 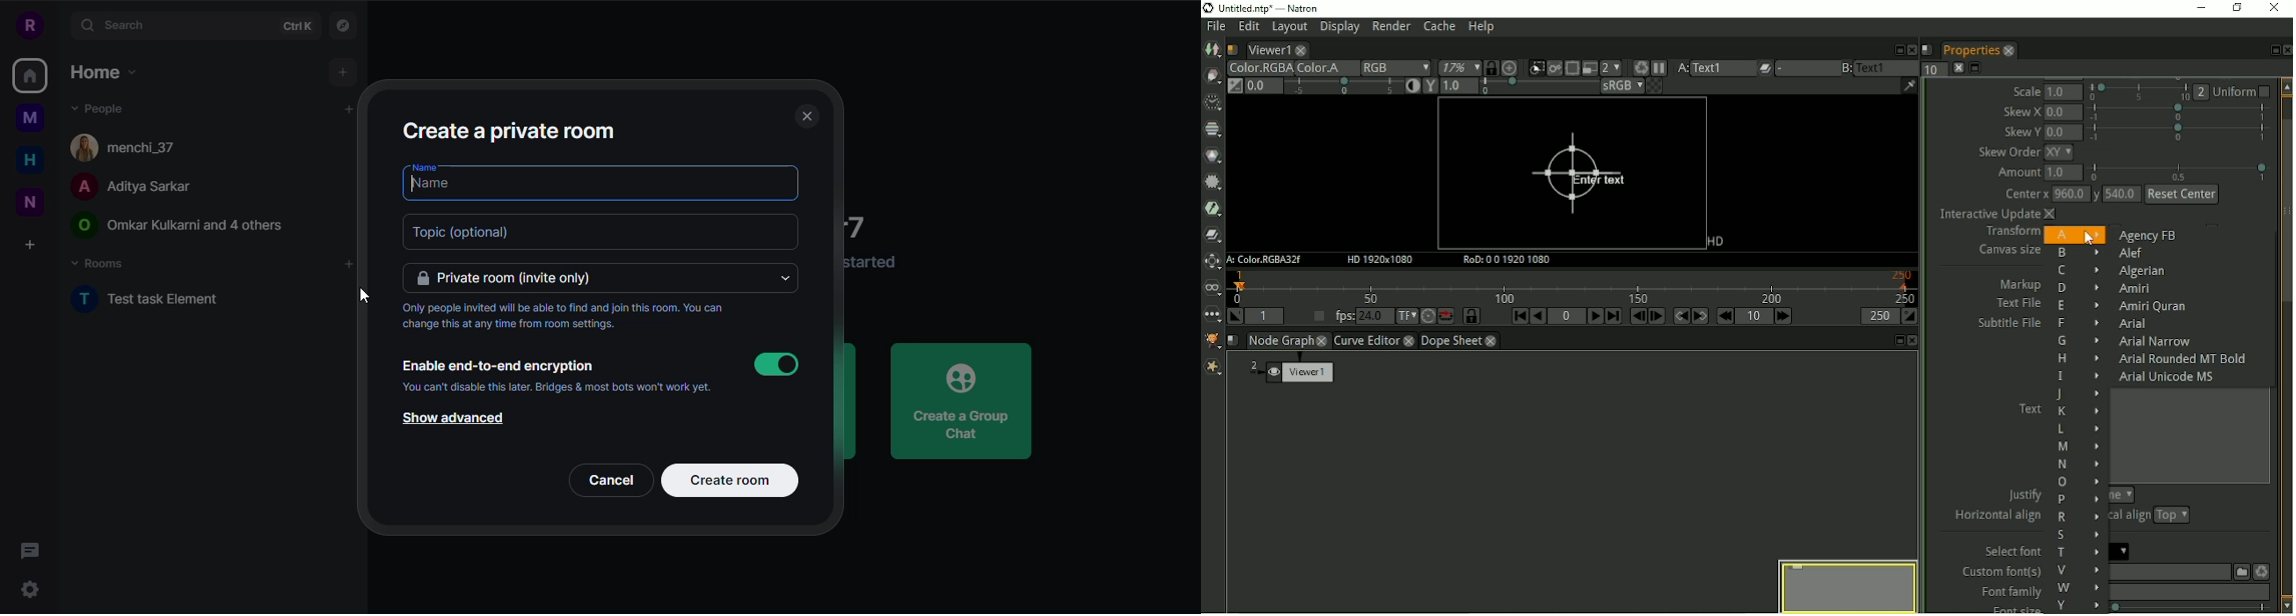 I want to click on title, so click(x=1273, y=8).